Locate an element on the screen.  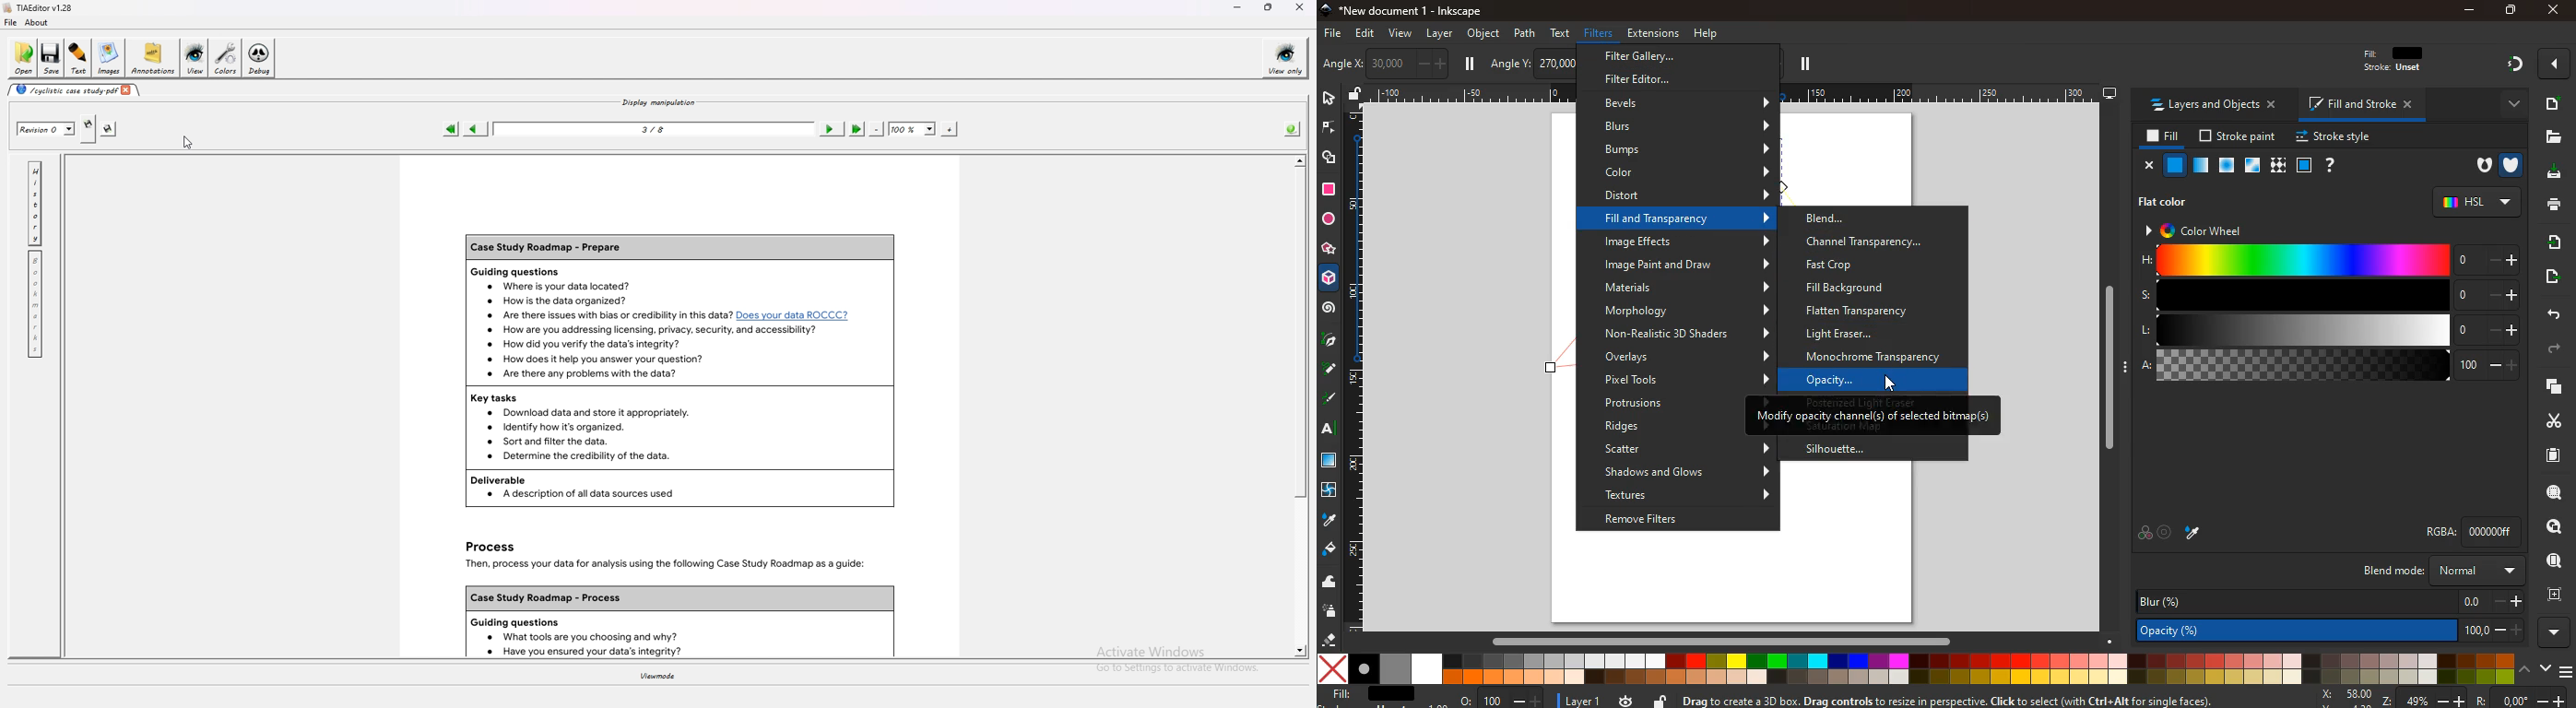
blend mode is located at coordinates (2440, 572).